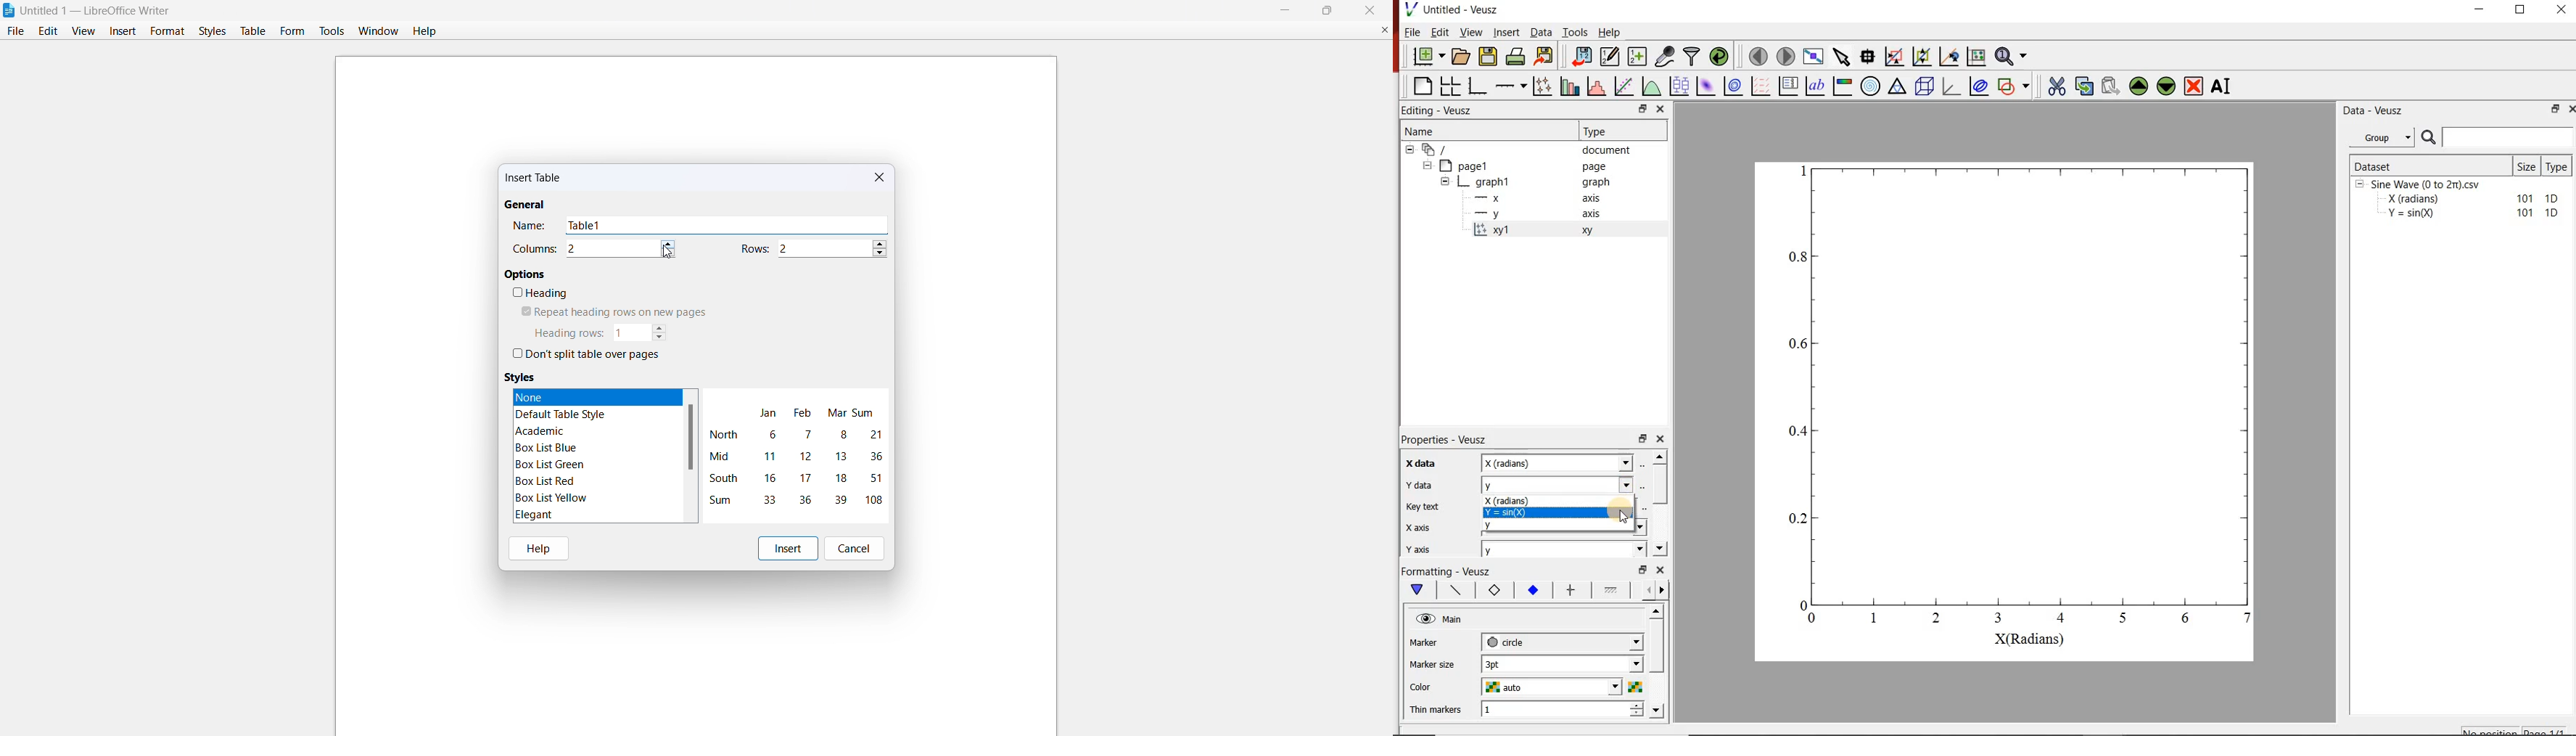  What do you see at coordinates (2498, 137) in the screenshot?
I see `Search` at bounding box center [2498, 137].